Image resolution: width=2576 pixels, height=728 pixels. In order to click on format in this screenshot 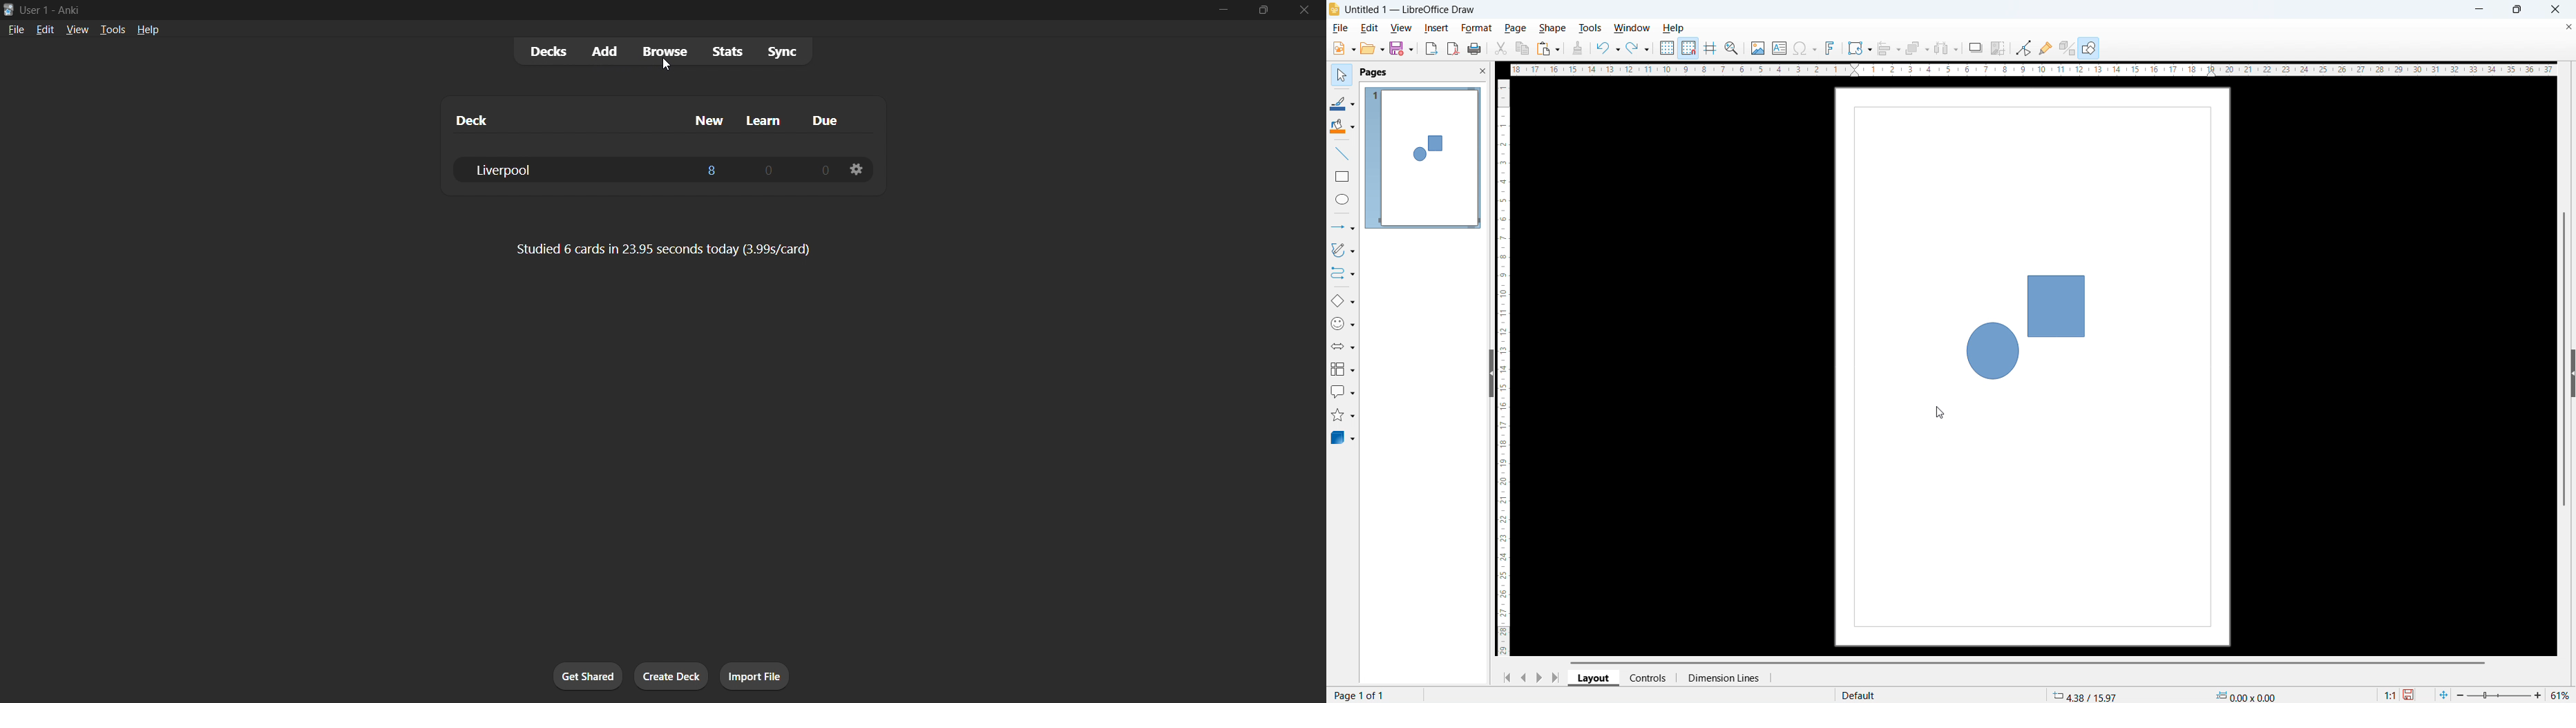, I will do `click(1477, 29)`.